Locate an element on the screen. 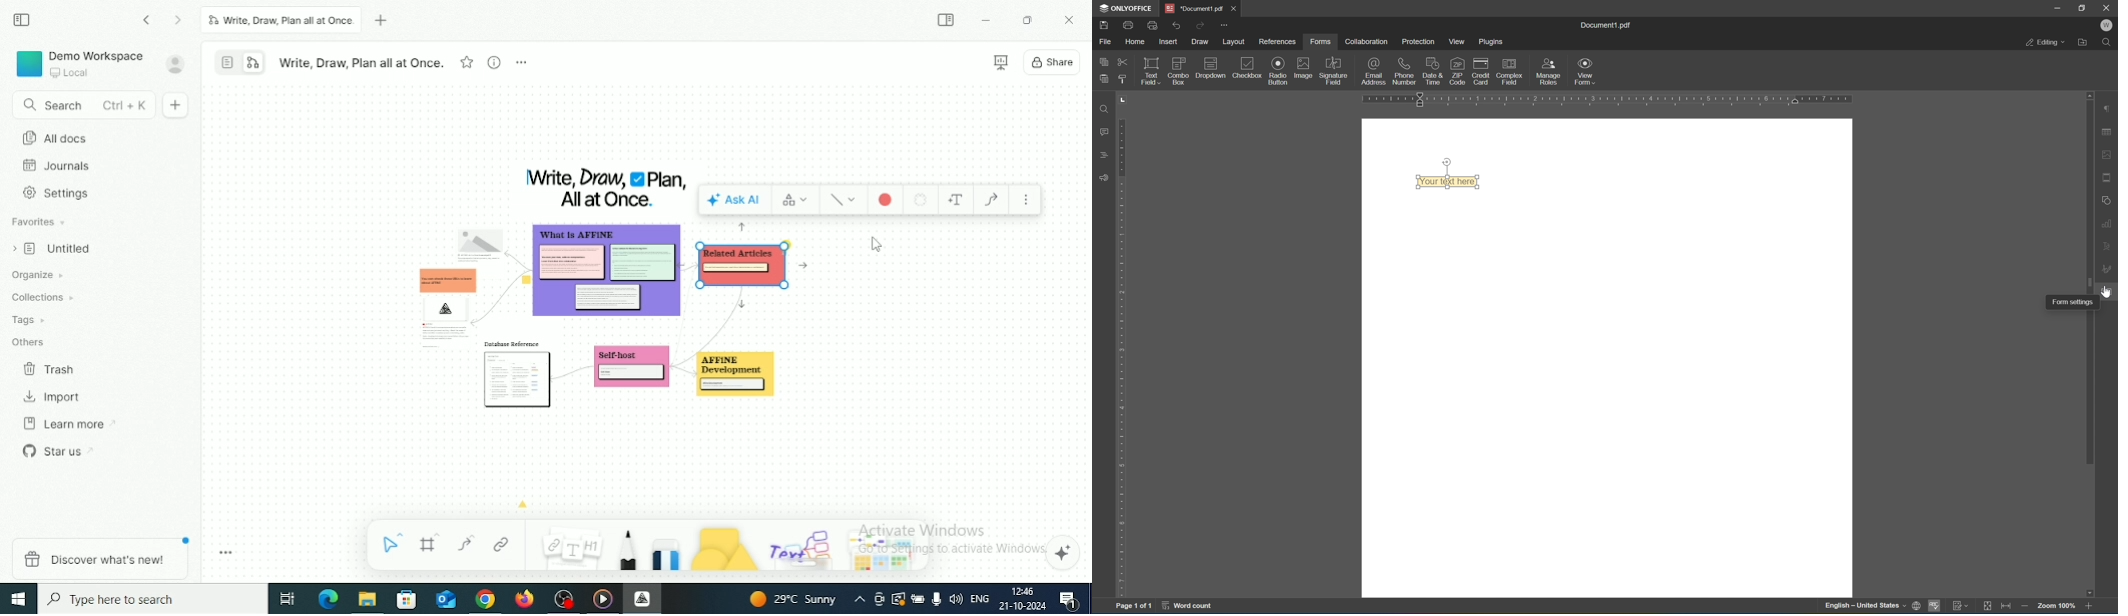  track changes is located at coordinates (1961, 605).